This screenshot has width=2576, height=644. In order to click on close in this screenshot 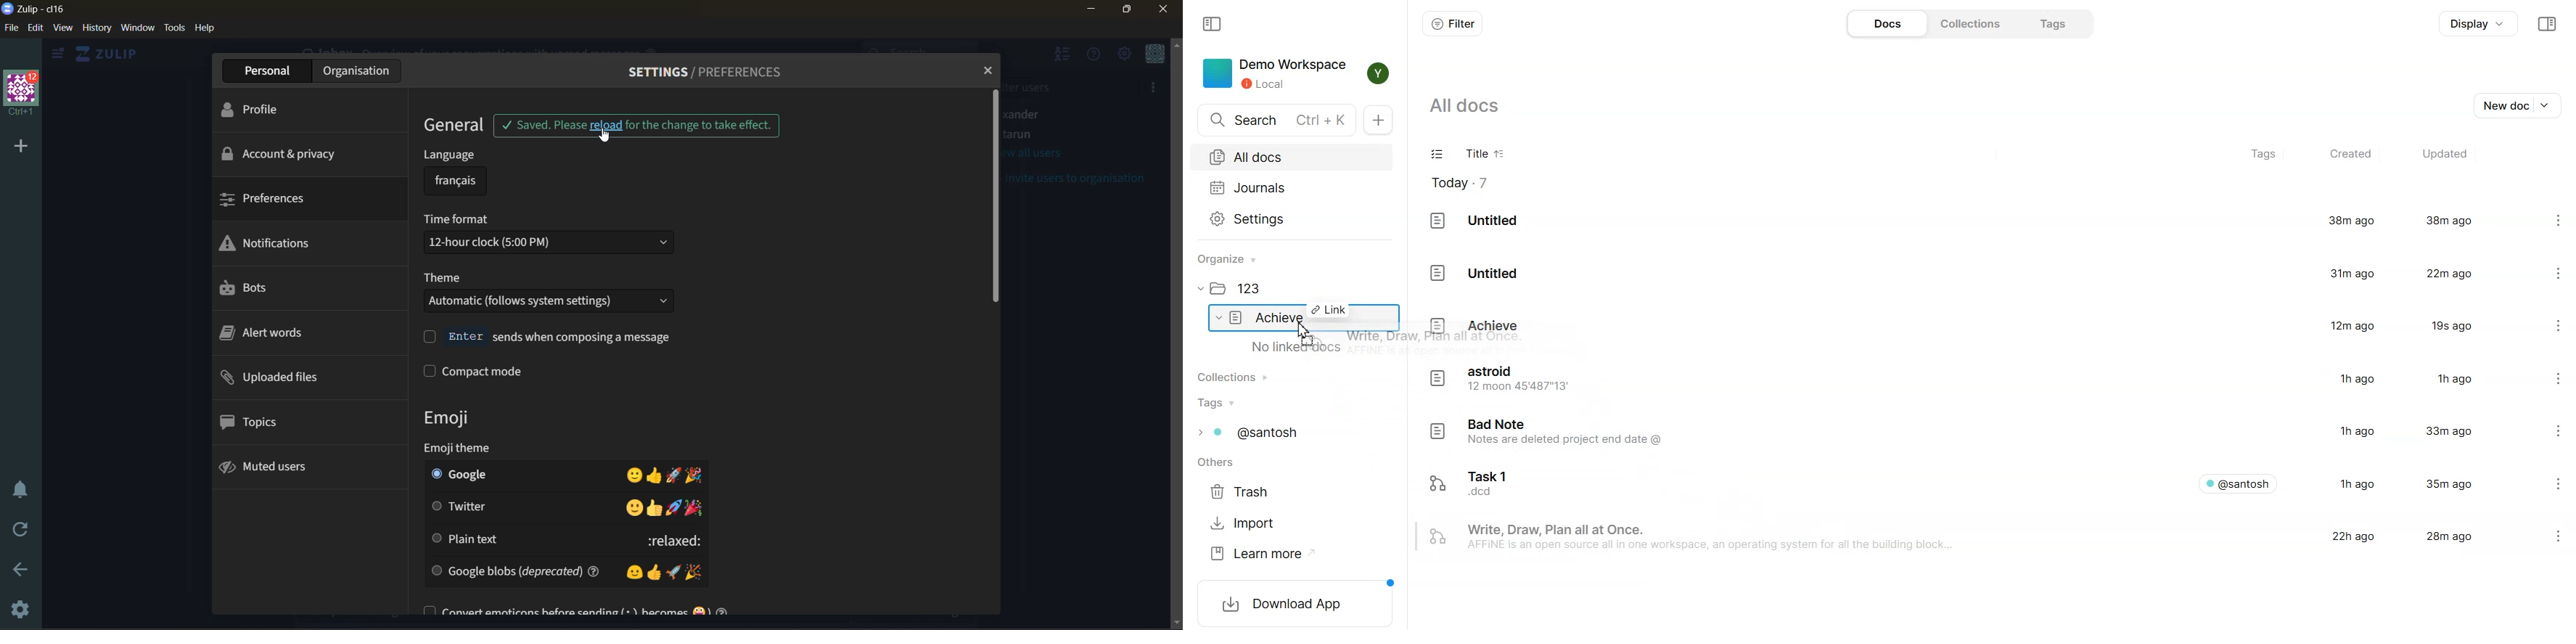, I will do `click(1169, 10)`.